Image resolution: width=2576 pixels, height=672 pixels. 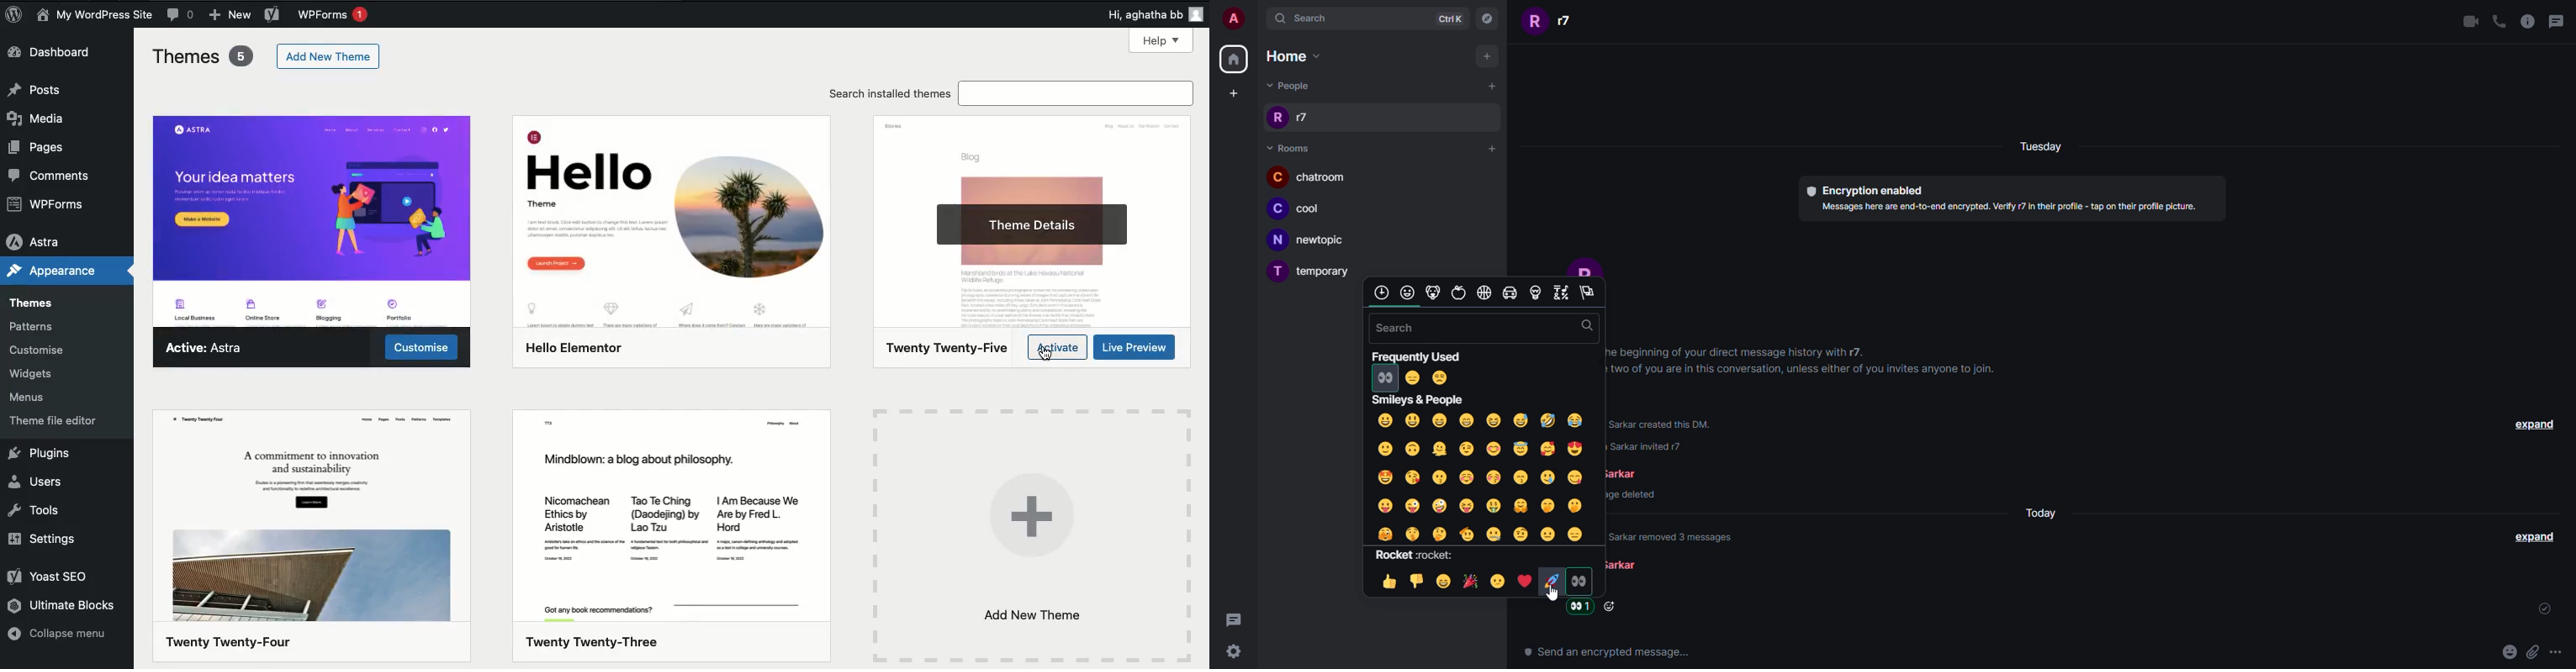 I want to click on create space, so click(x=1234, y=92).